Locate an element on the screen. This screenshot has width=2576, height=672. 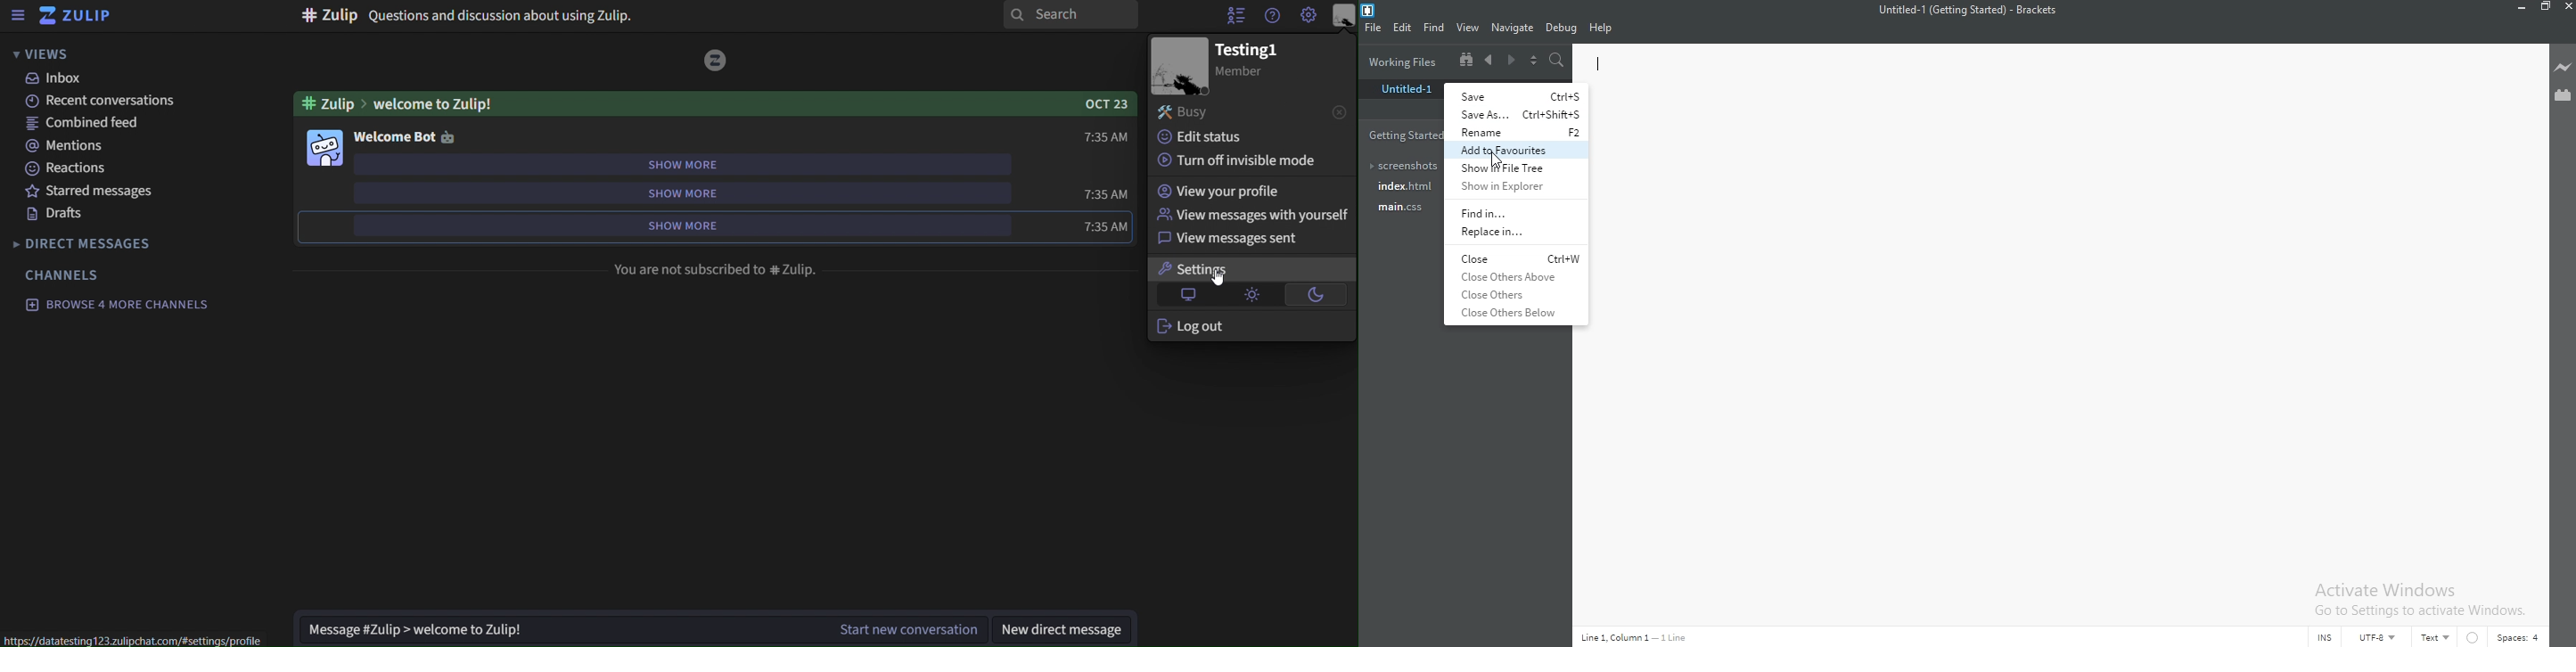
Previous document is located at coordinates (1491, 61).